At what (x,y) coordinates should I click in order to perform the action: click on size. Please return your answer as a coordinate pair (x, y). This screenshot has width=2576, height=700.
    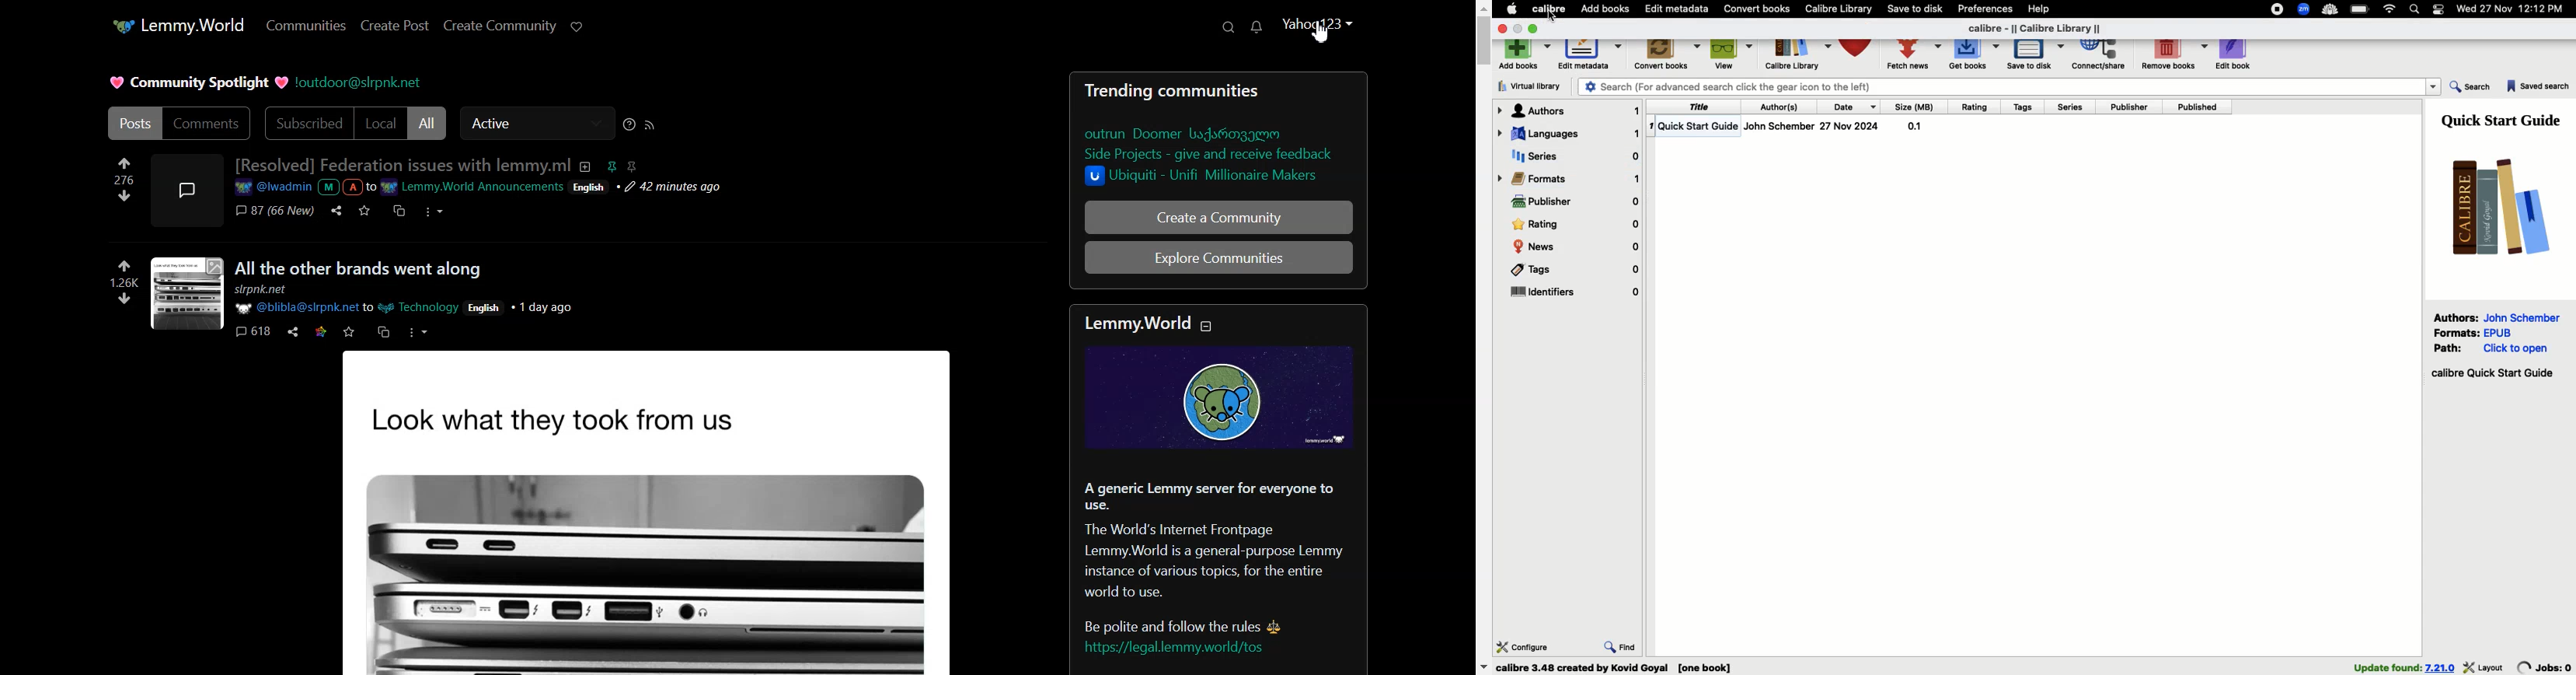
    Looking at the image, I should click on (1914, 126).